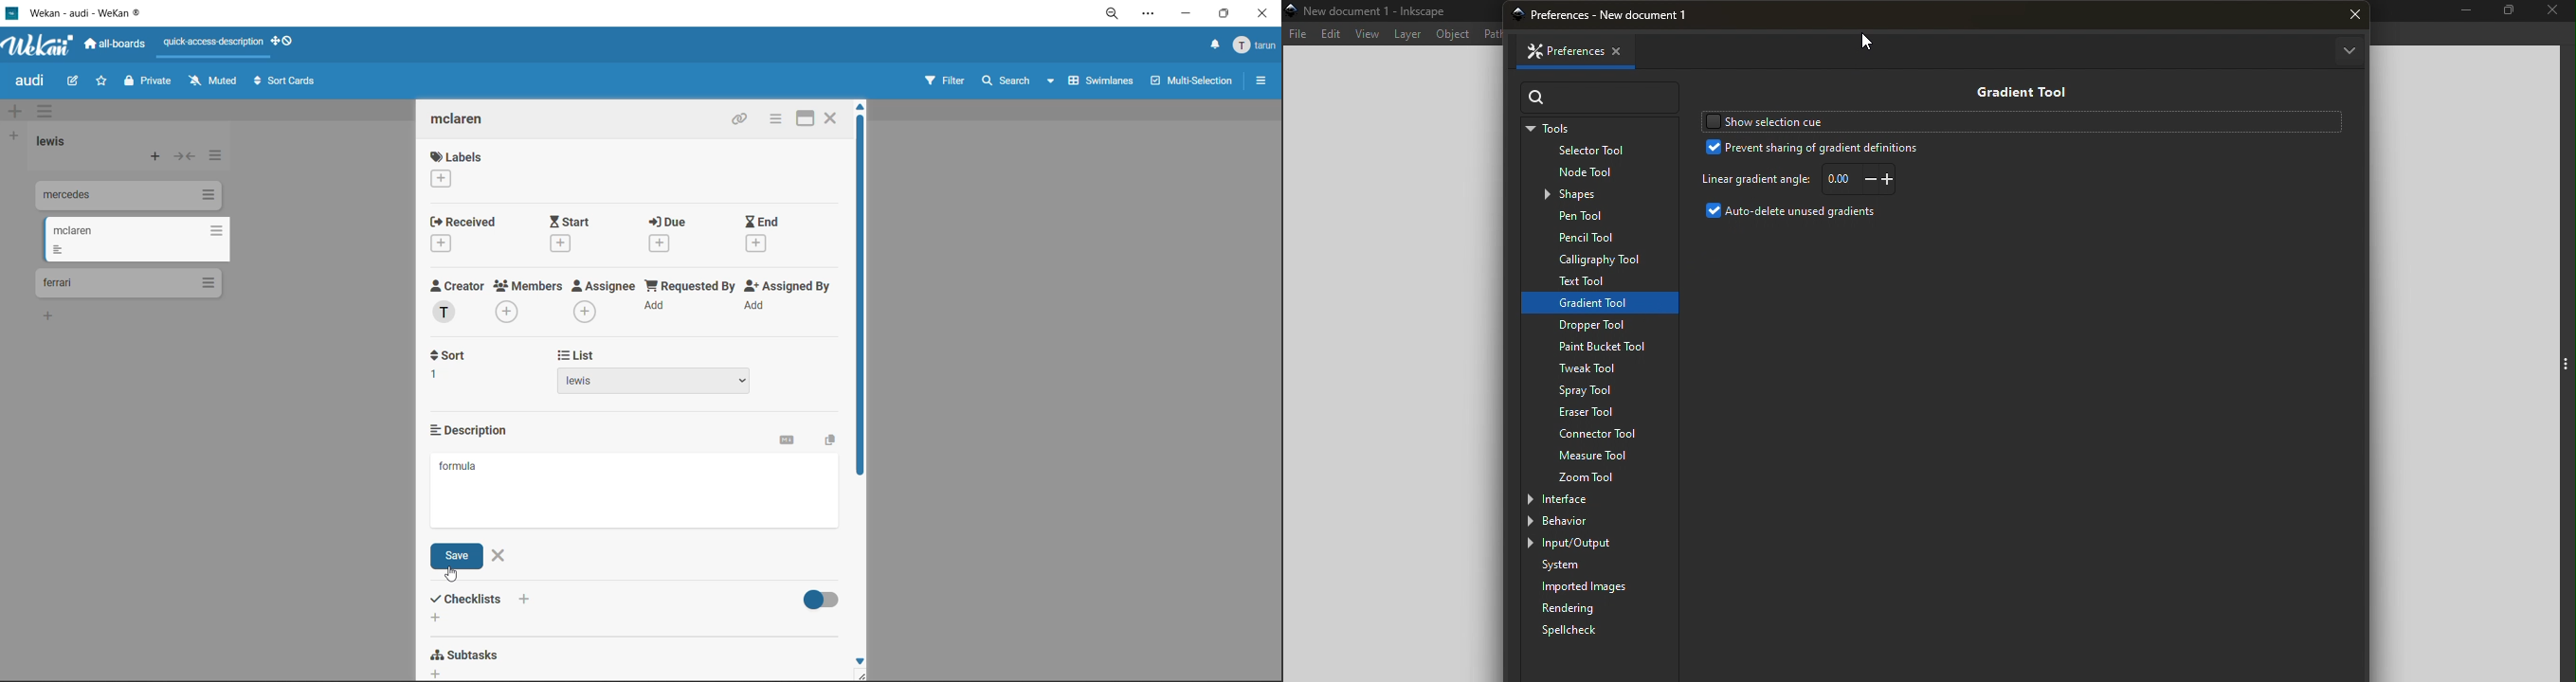  What do you see at coordinates (1455, 34) in the screenshot?
I see `Object` at bounding box center [1455, 34].